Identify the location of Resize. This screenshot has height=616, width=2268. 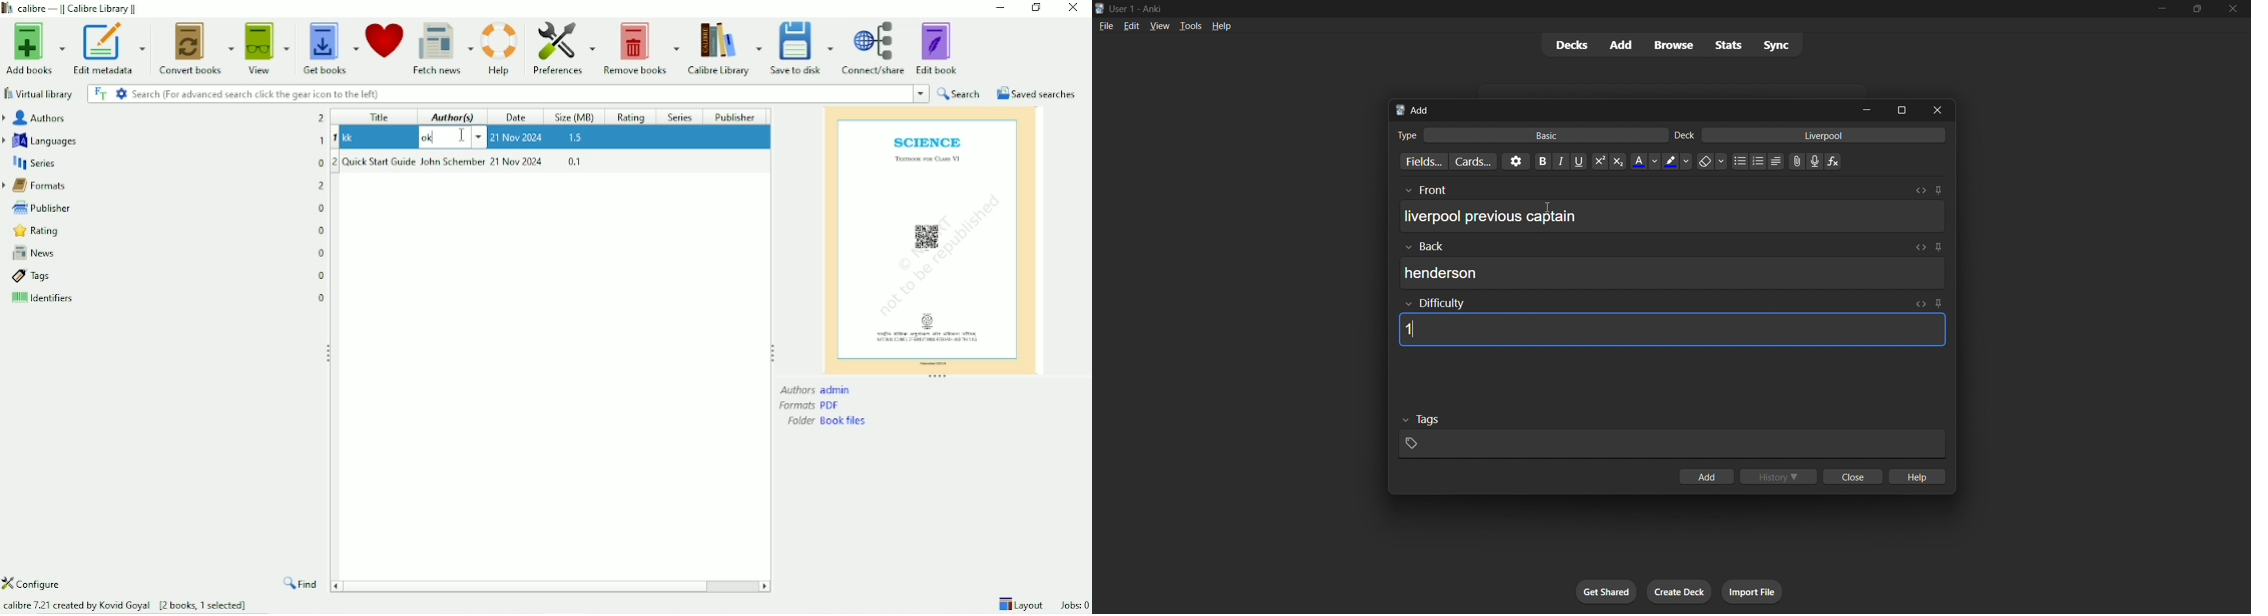
(326, 353).